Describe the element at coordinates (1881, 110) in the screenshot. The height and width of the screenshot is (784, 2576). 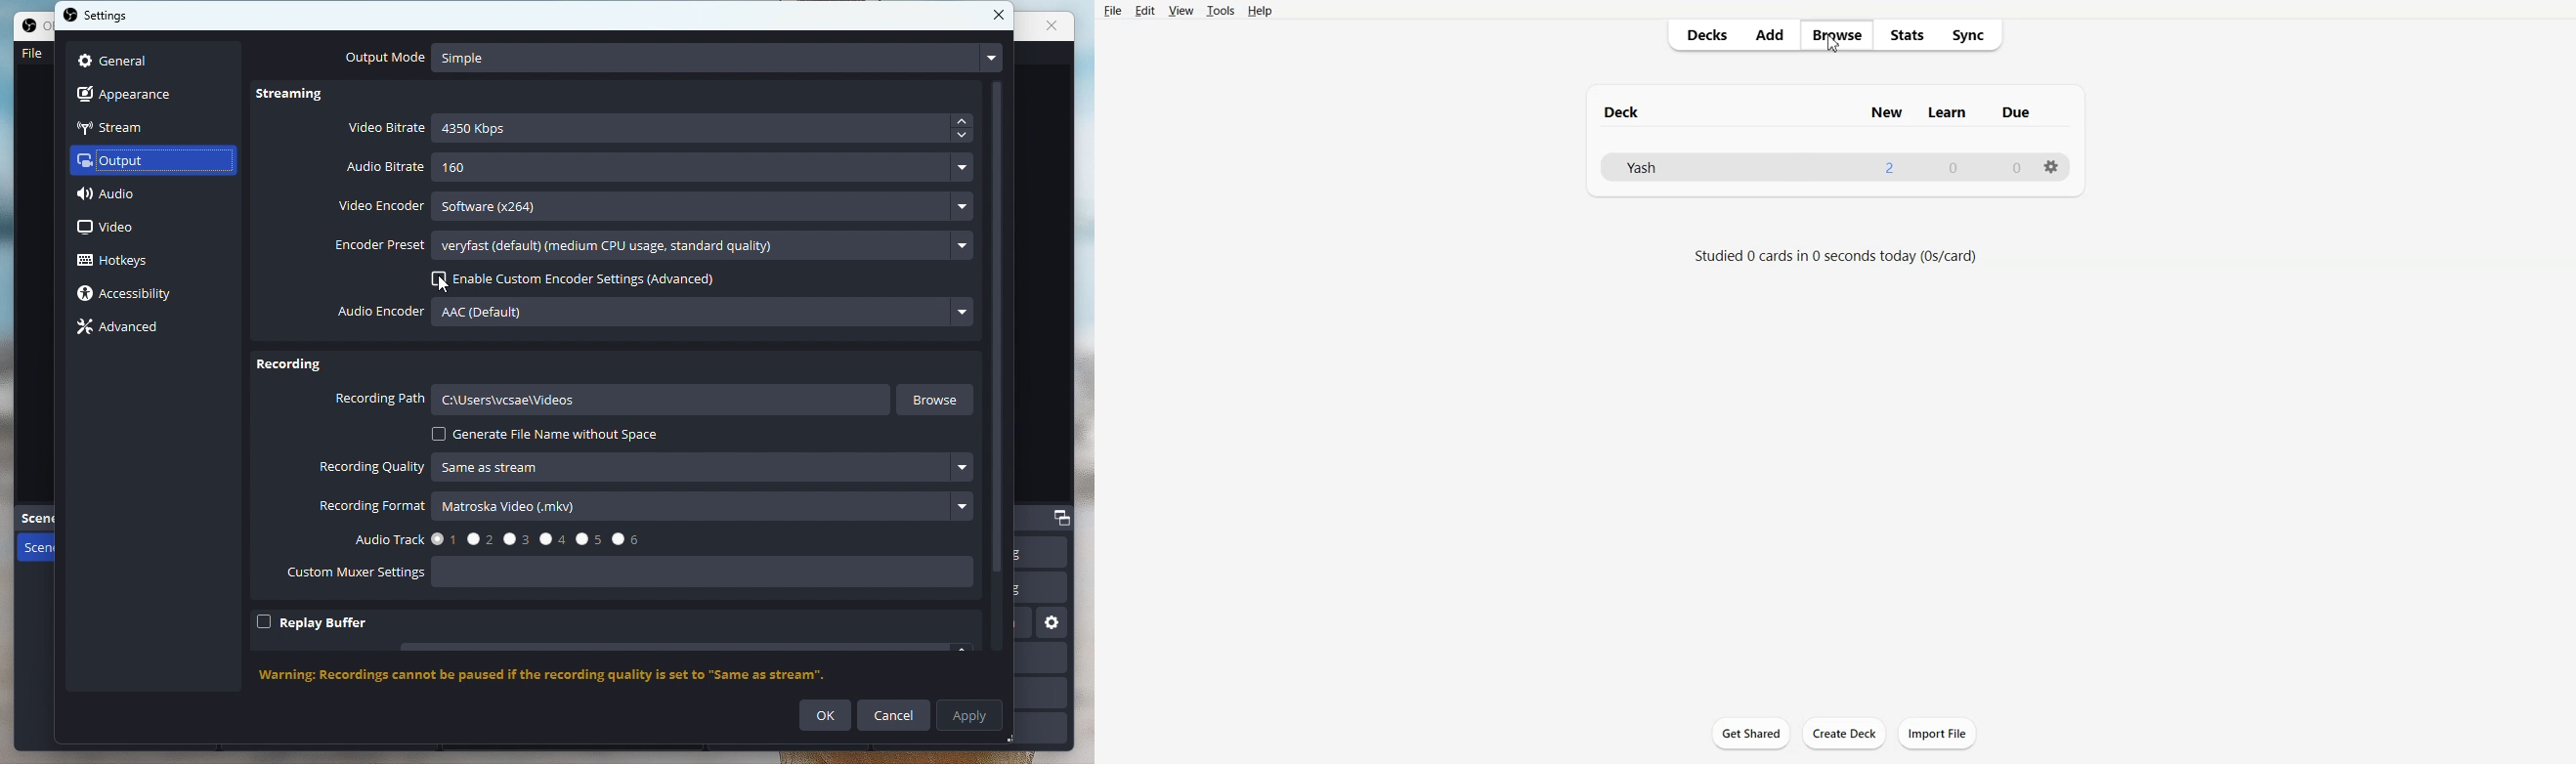
I see `New` at that location.